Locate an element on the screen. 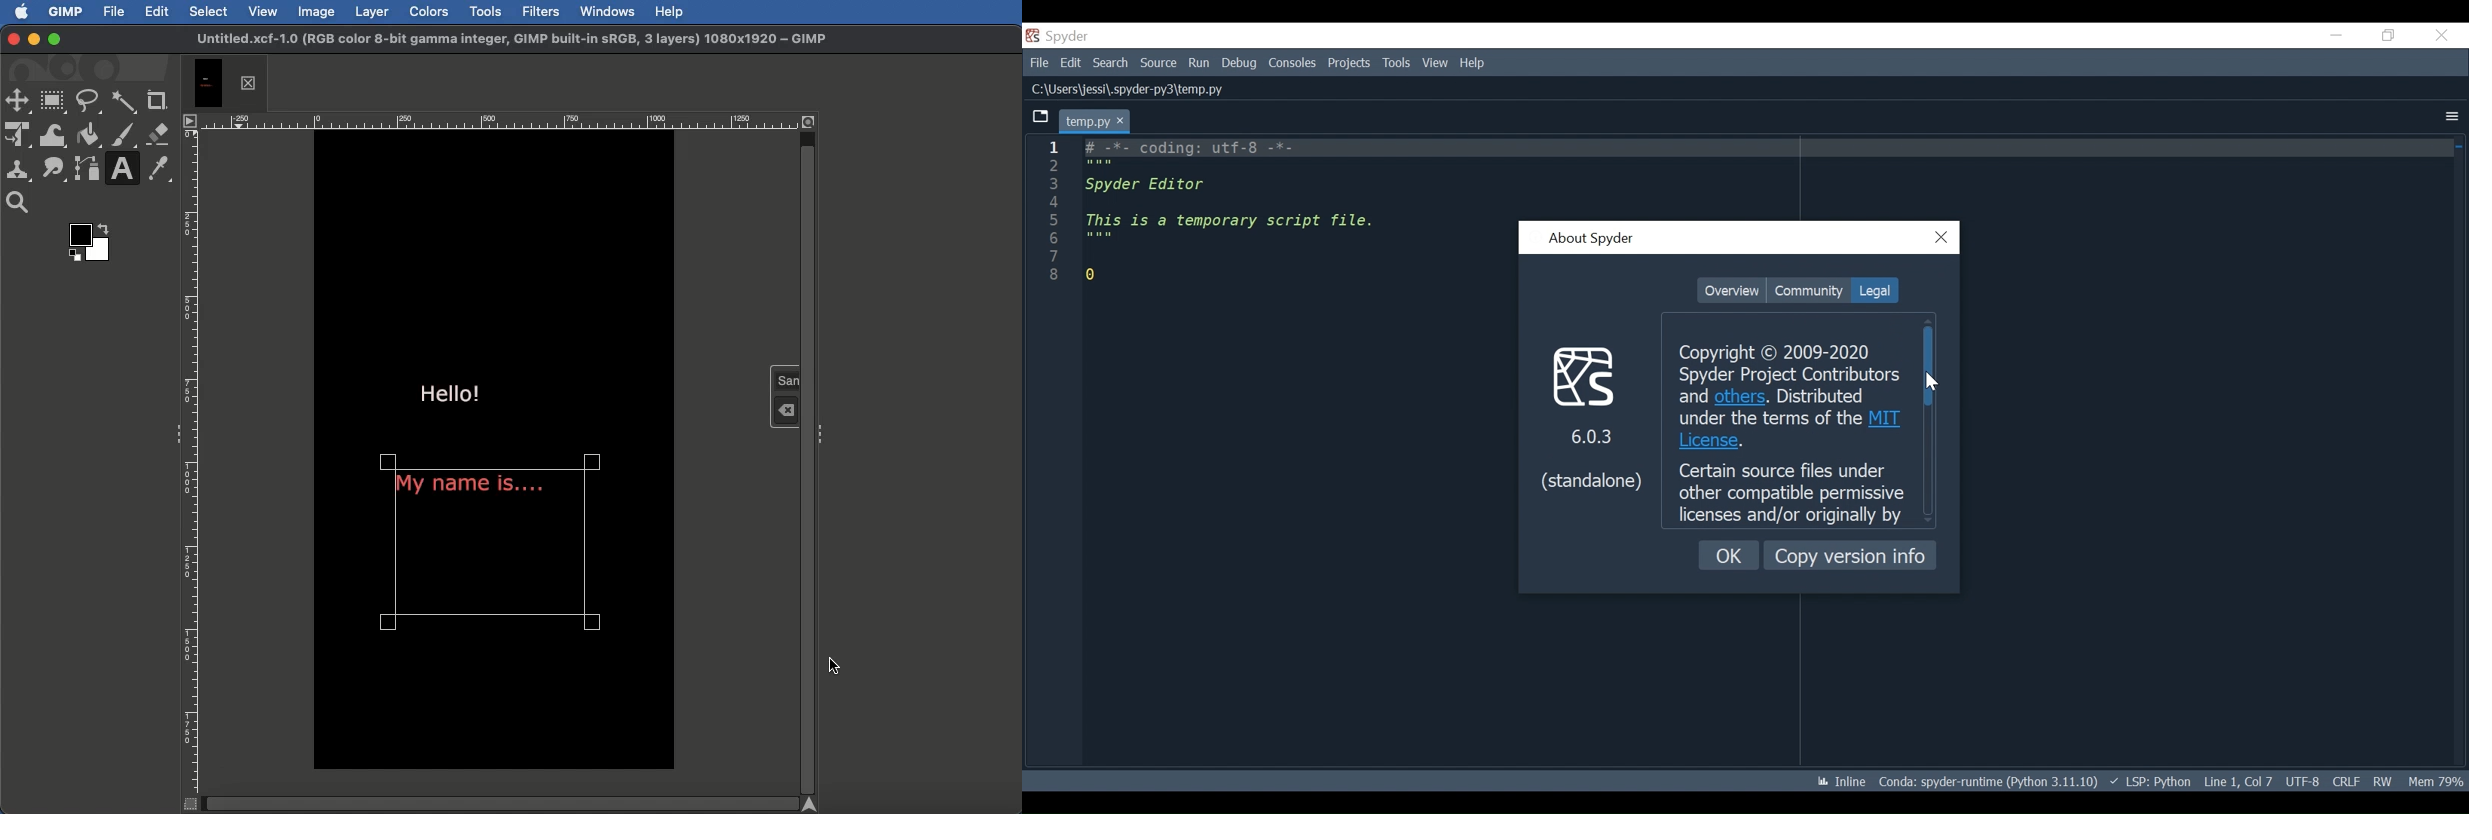 The width and height of the screenshot is (2492, 840). Text is located at coordinates (121, 168).